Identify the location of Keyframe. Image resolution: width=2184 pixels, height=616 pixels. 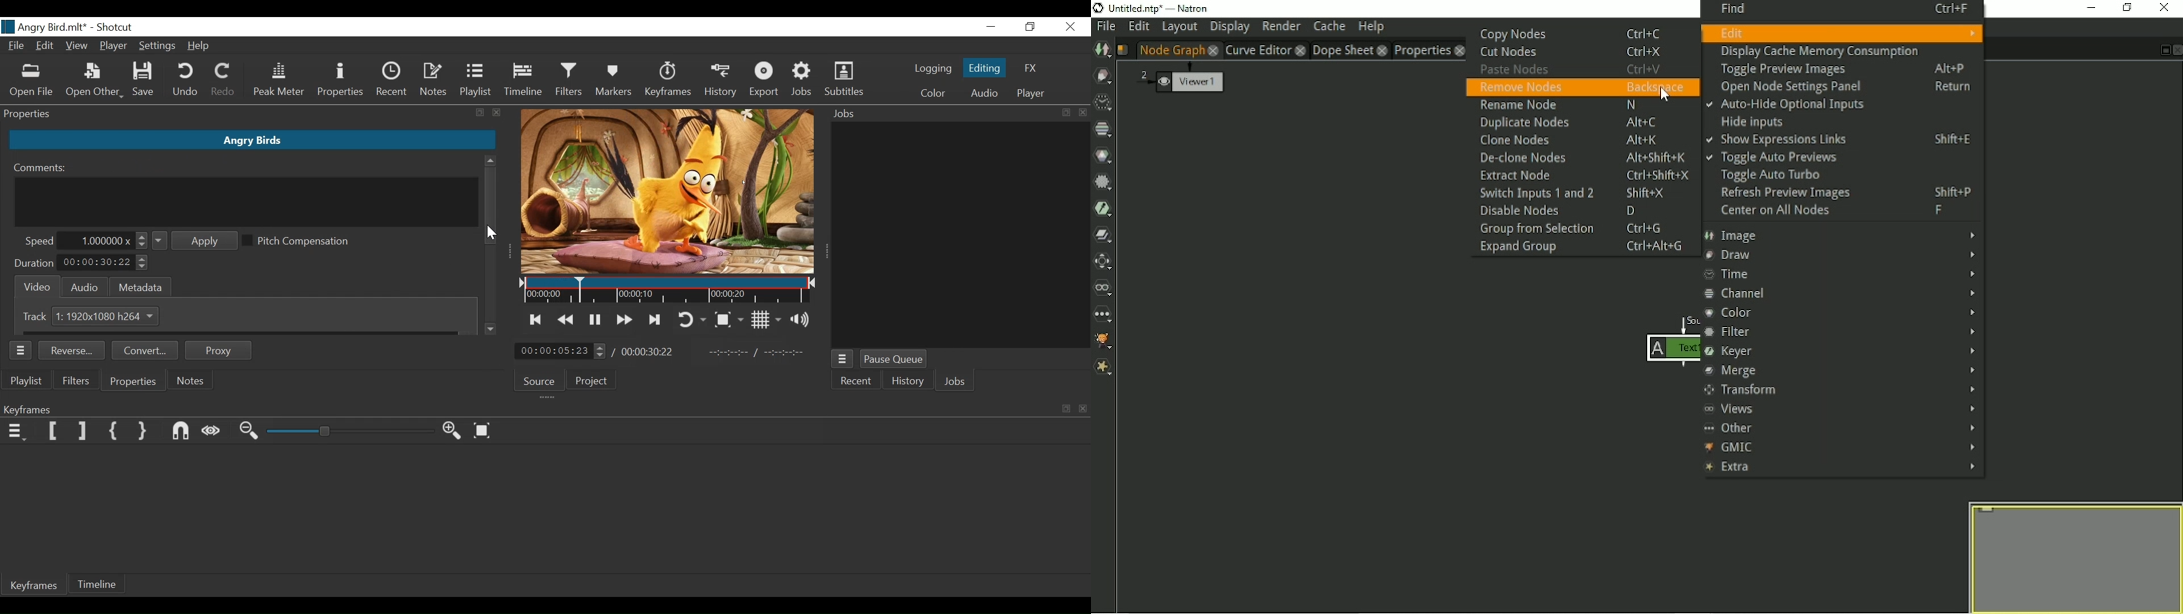
(670, 82).